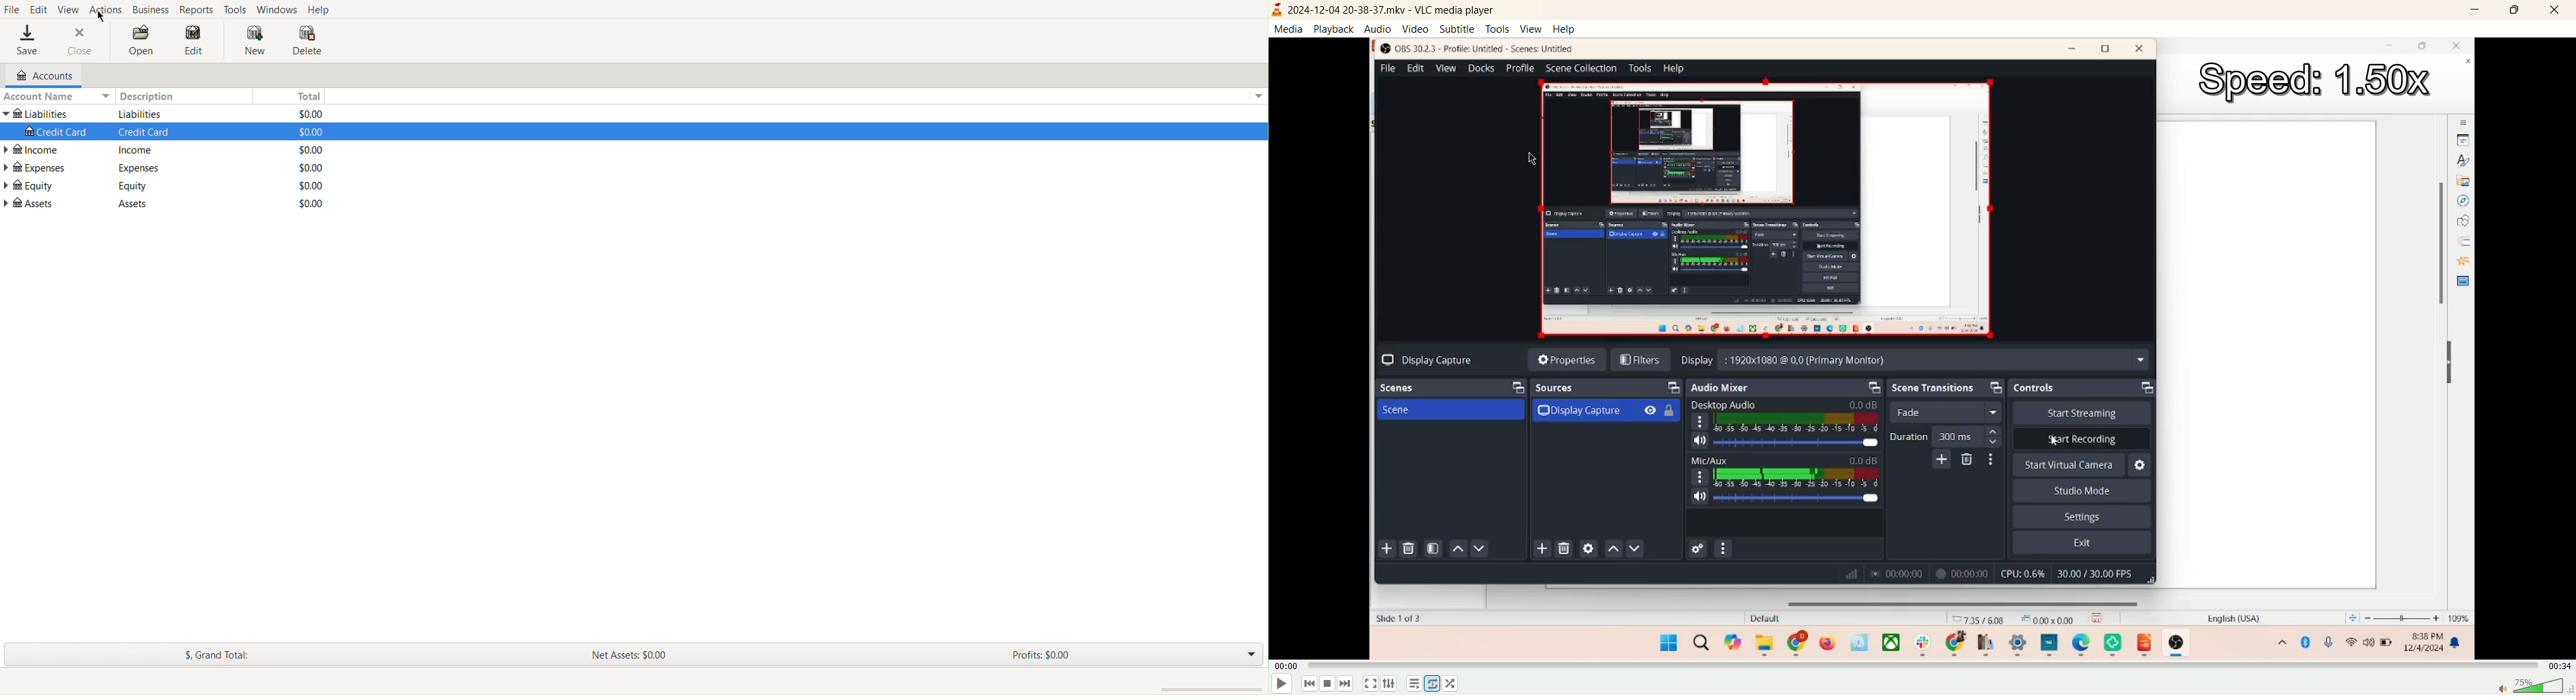 The image size is (2576, 700). I want to click on Windows, so click(278, 9).